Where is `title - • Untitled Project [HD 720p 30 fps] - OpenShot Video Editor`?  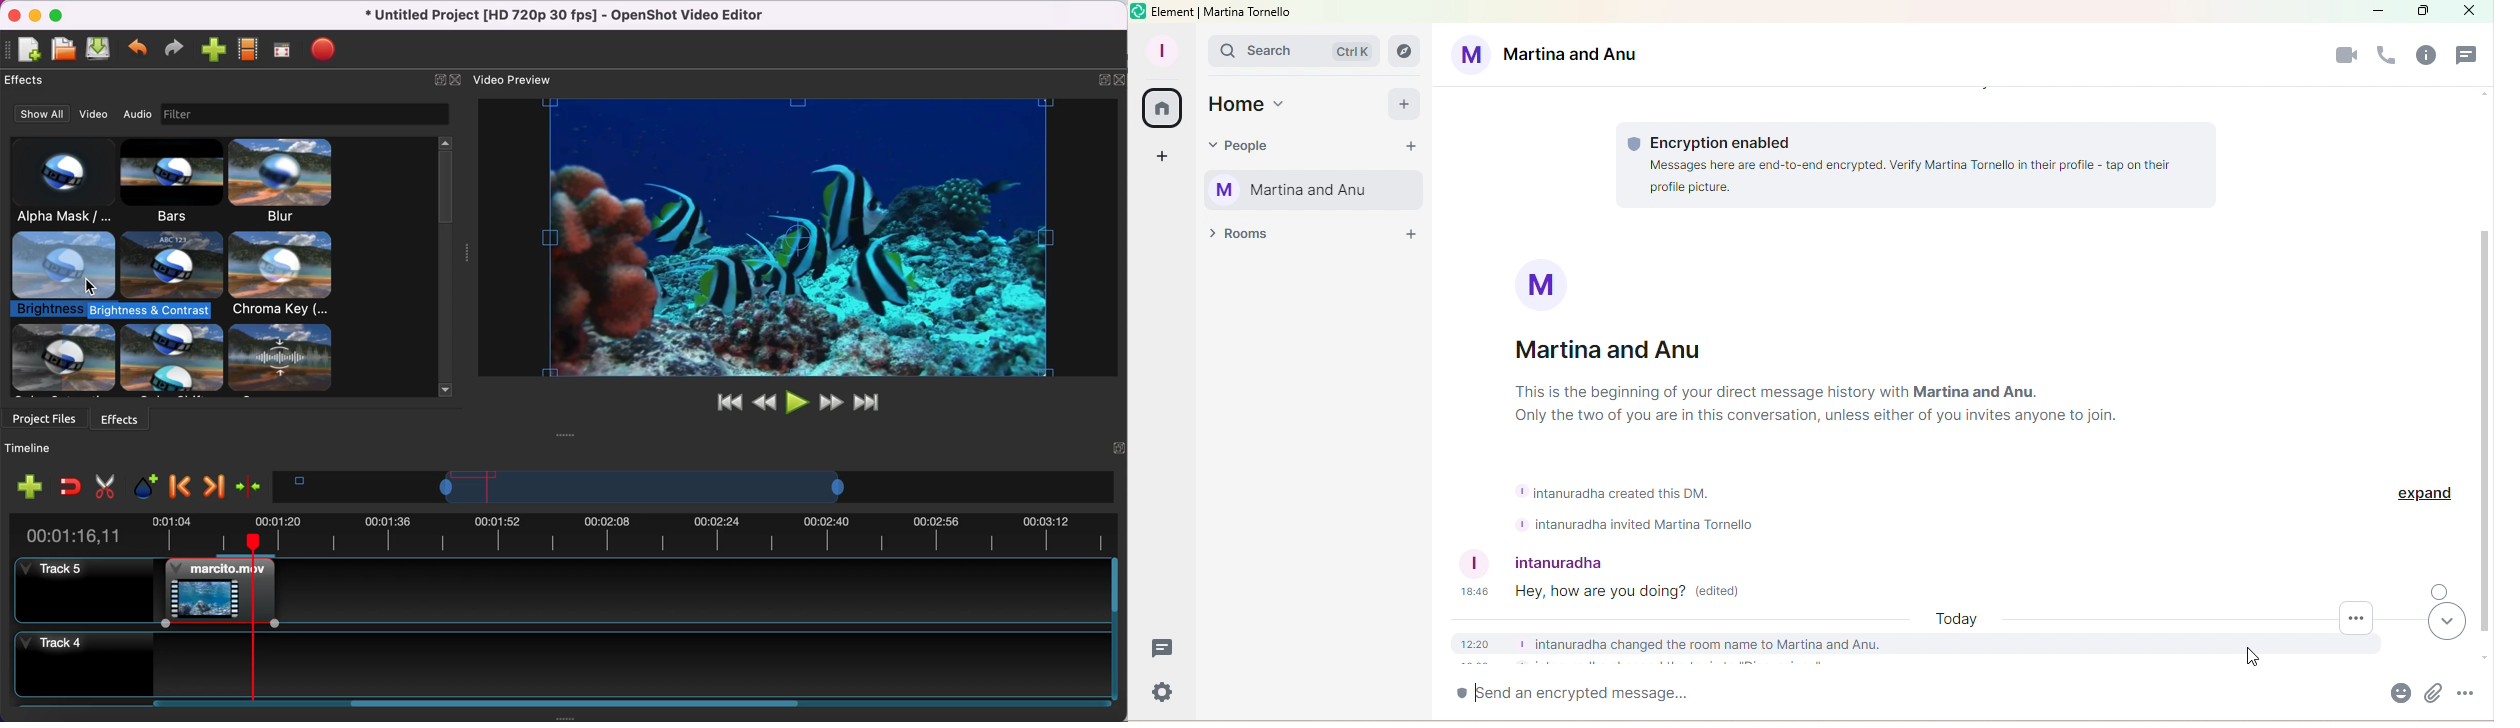
title - • Untitled Project [HD 720p 30 fps] - OpenShot Video Editor is located at coordinates (559, 15).